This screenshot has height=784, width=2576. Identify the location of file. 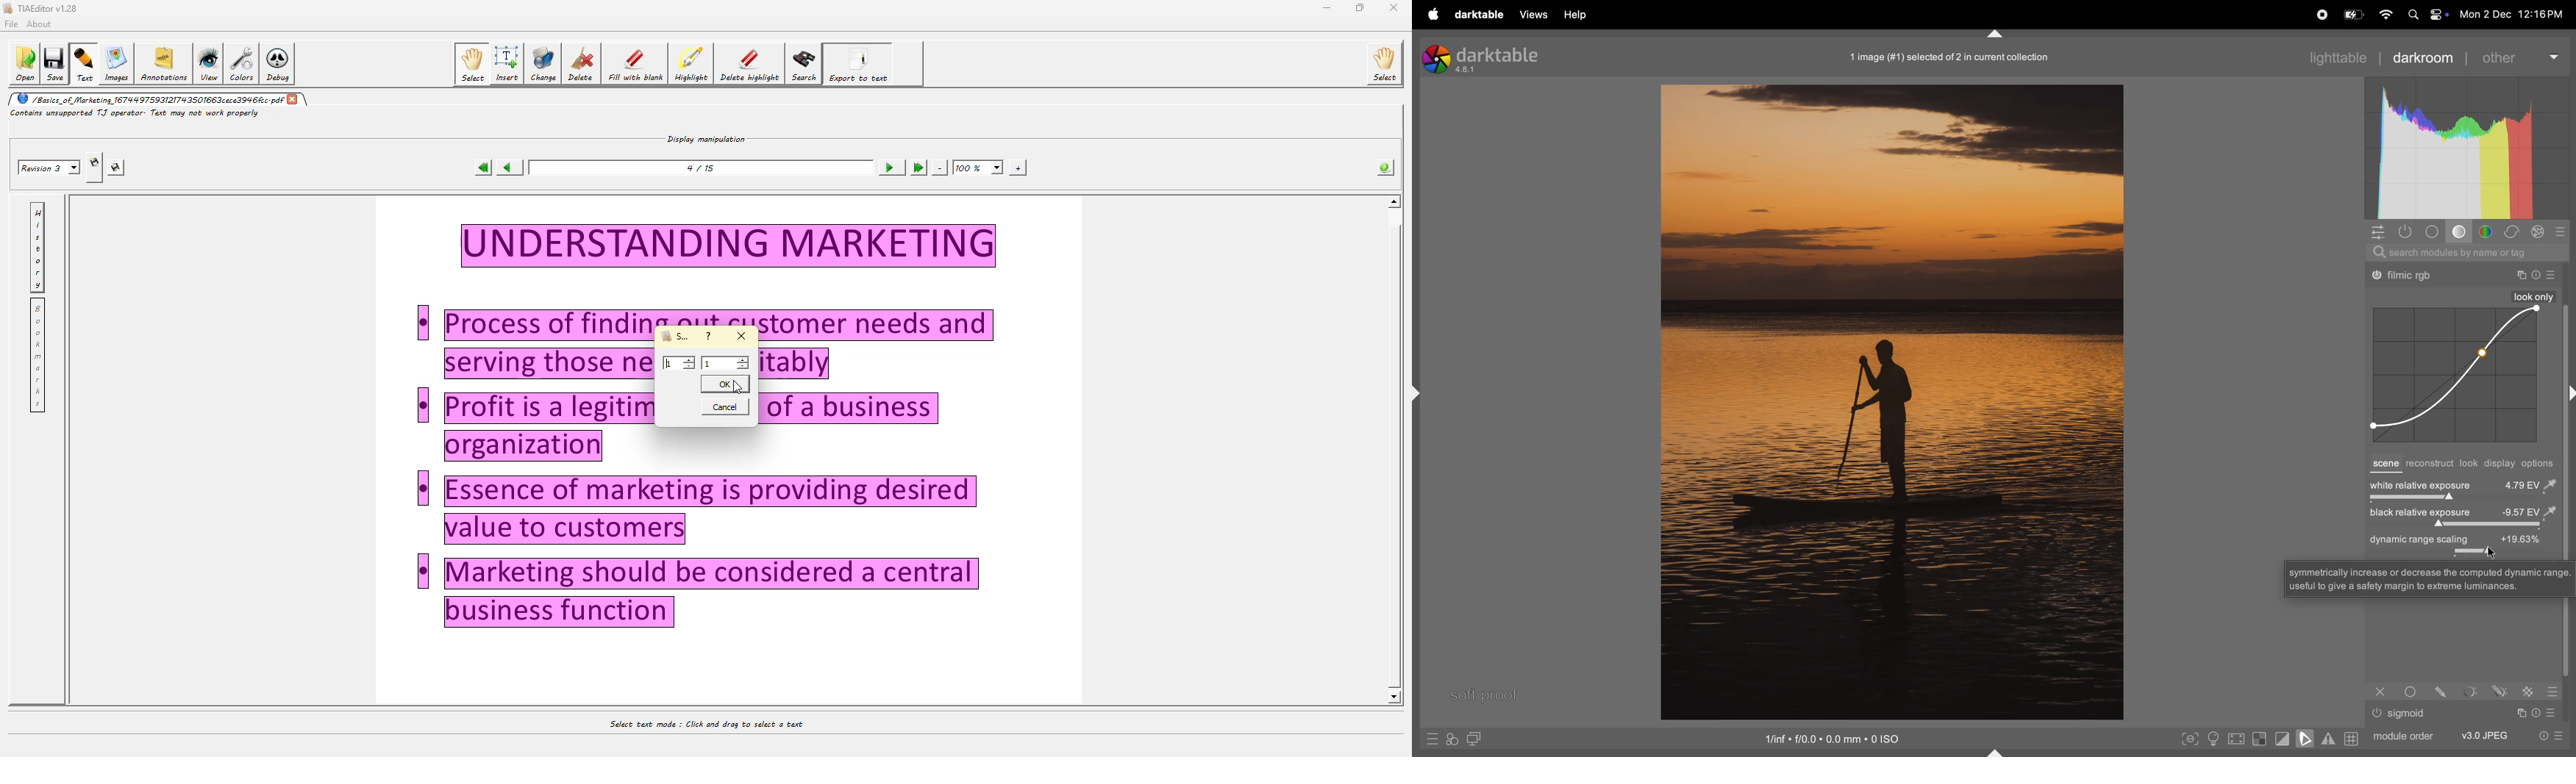
(11, 24).